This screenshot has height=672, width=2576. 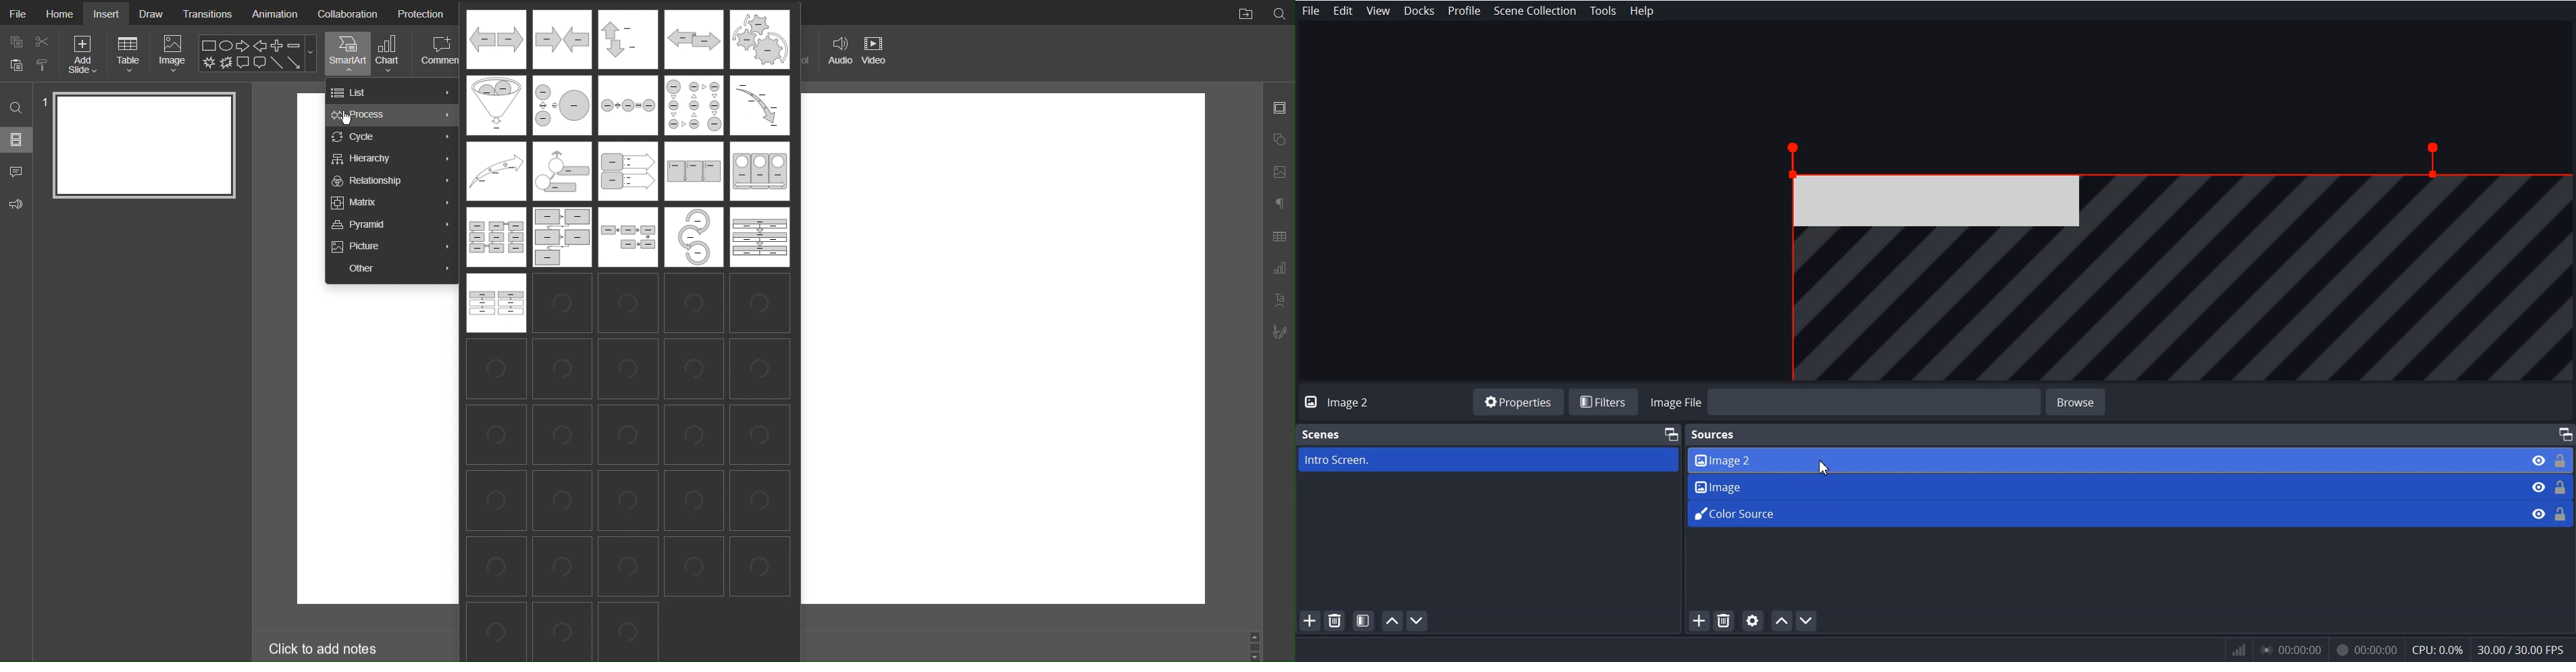 What do you see at coordinates (393, 224) in the screenshot?
I see `Pyramid` at bounding box center [393, 224].